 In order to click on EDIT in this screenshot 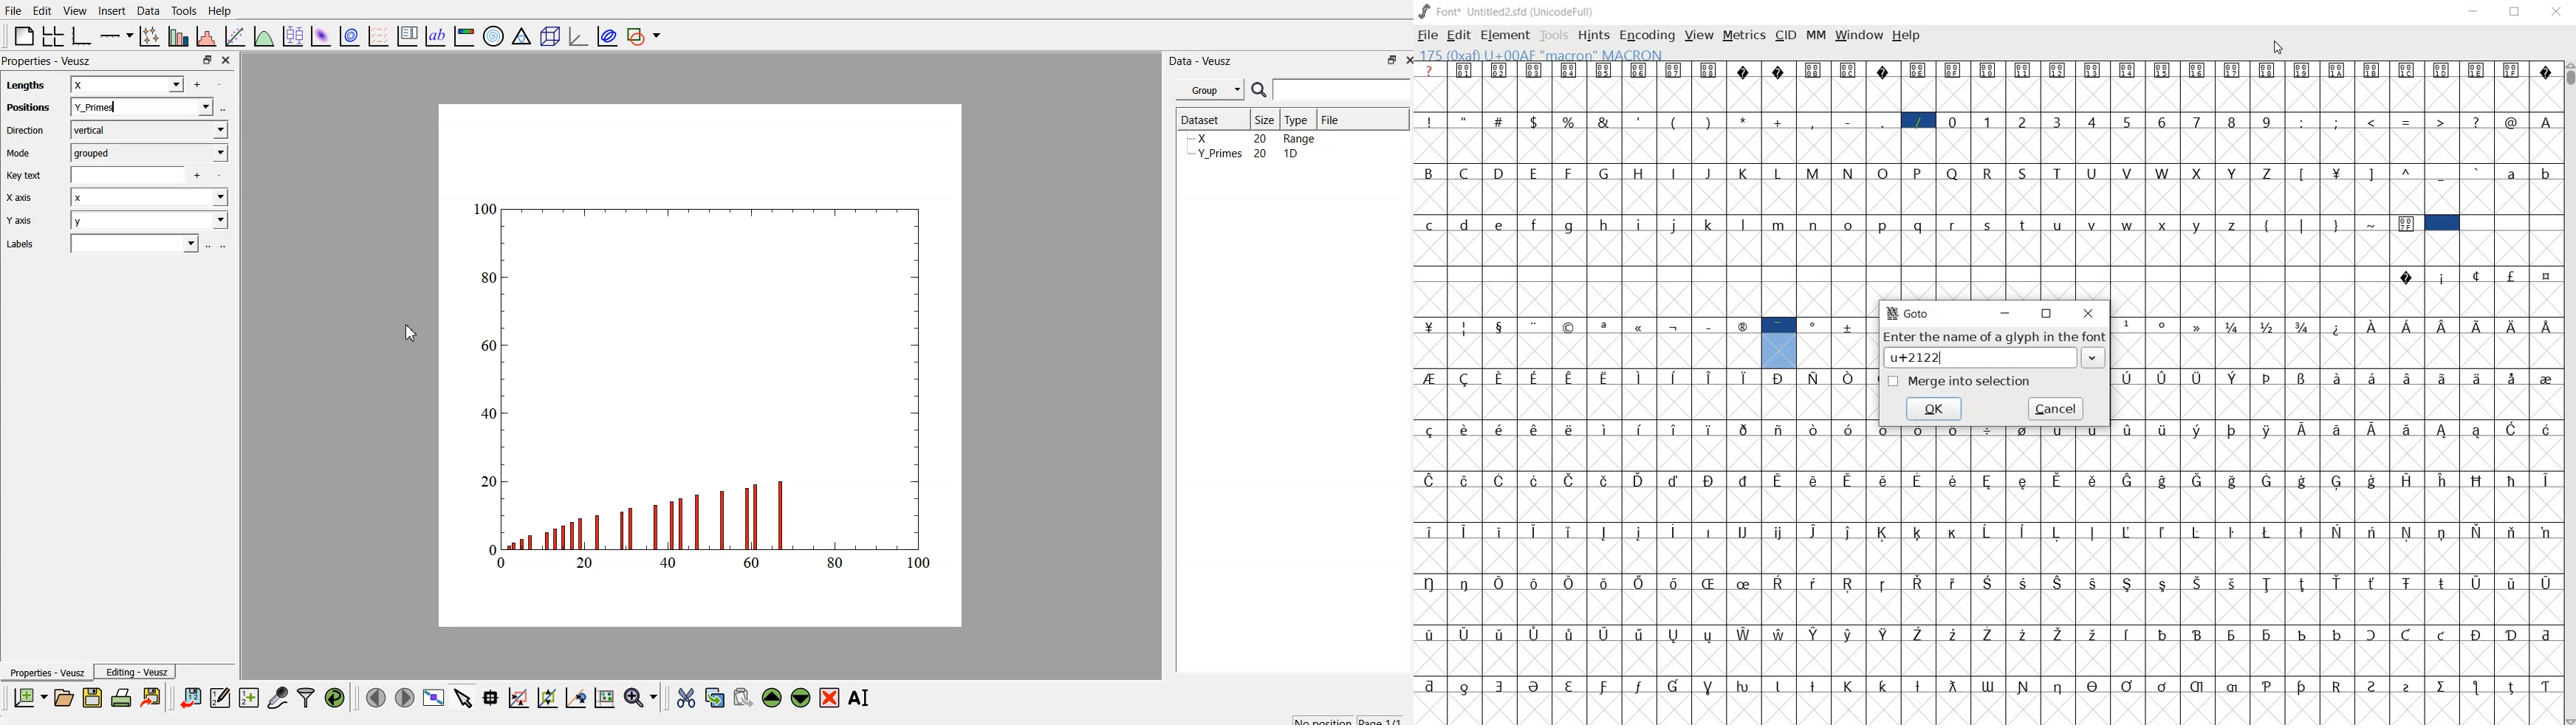, I will do `click(1458, 35)`.